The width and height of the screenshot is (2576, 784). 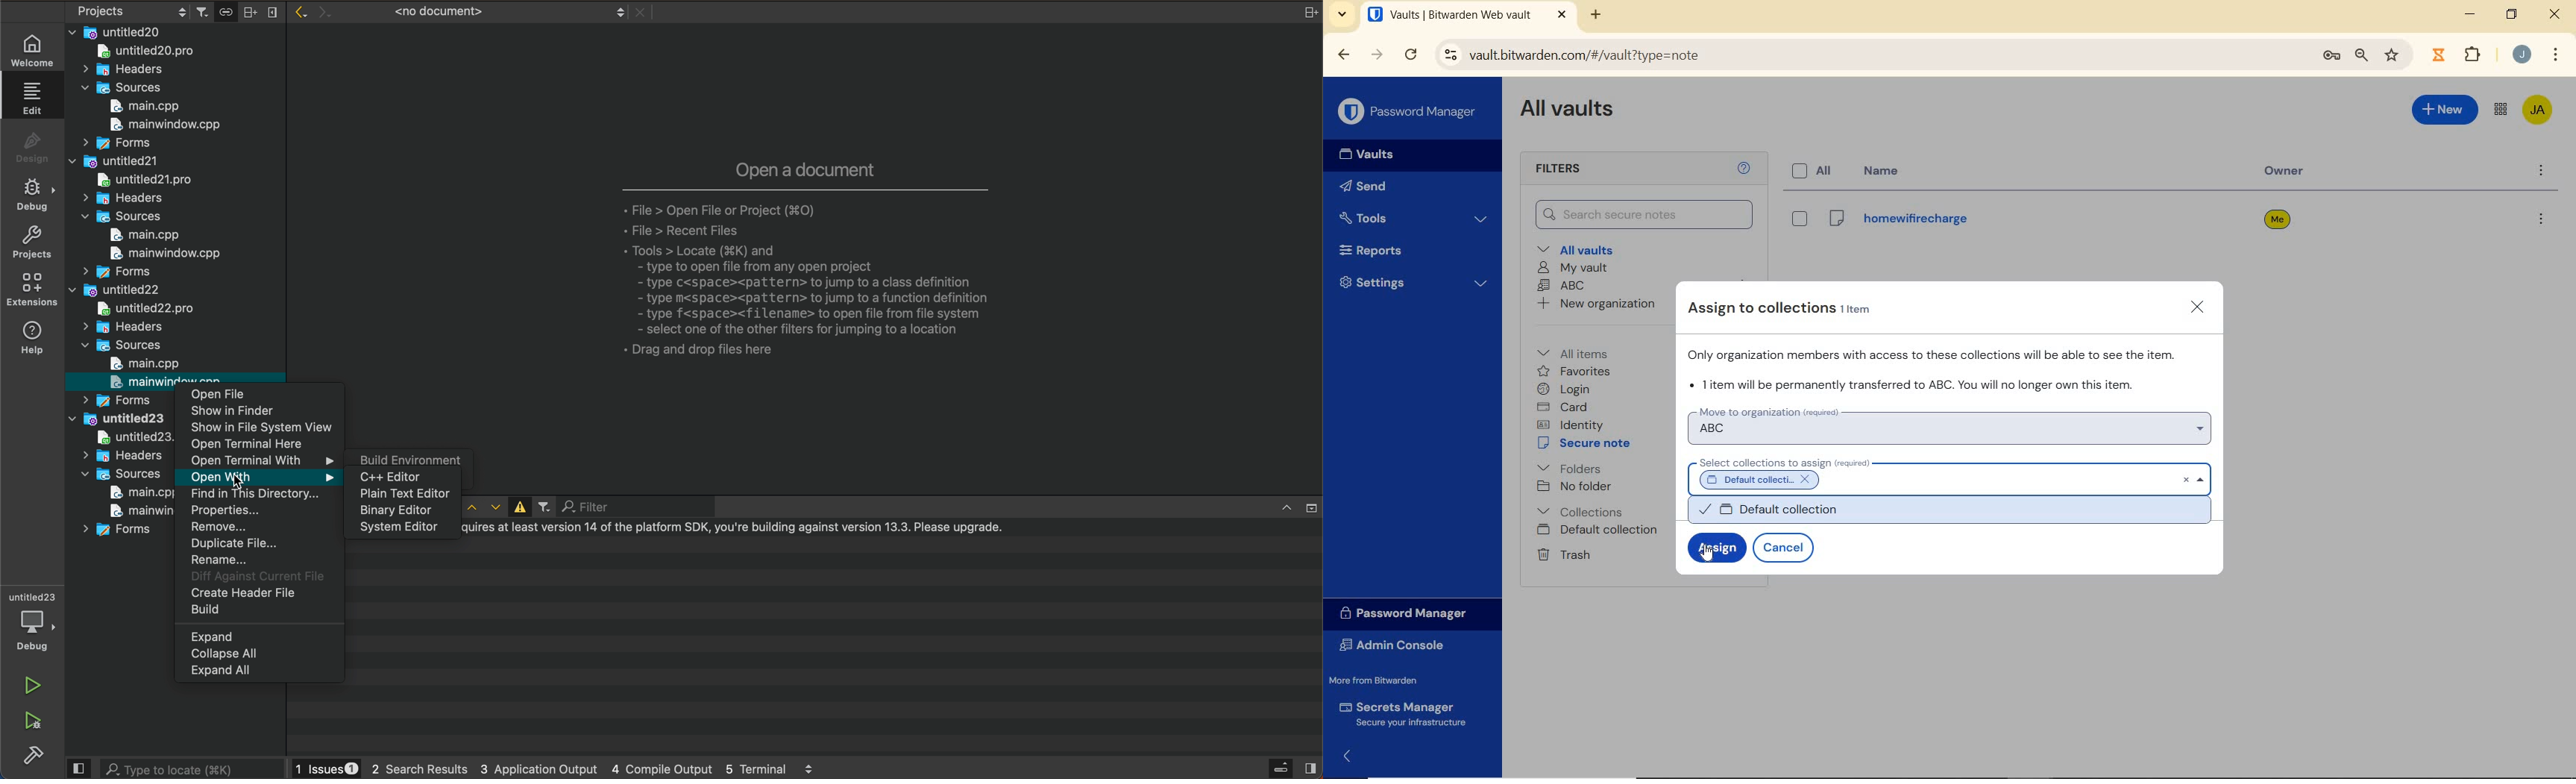 I want to click on collection added, so click(x=1772, y=478).